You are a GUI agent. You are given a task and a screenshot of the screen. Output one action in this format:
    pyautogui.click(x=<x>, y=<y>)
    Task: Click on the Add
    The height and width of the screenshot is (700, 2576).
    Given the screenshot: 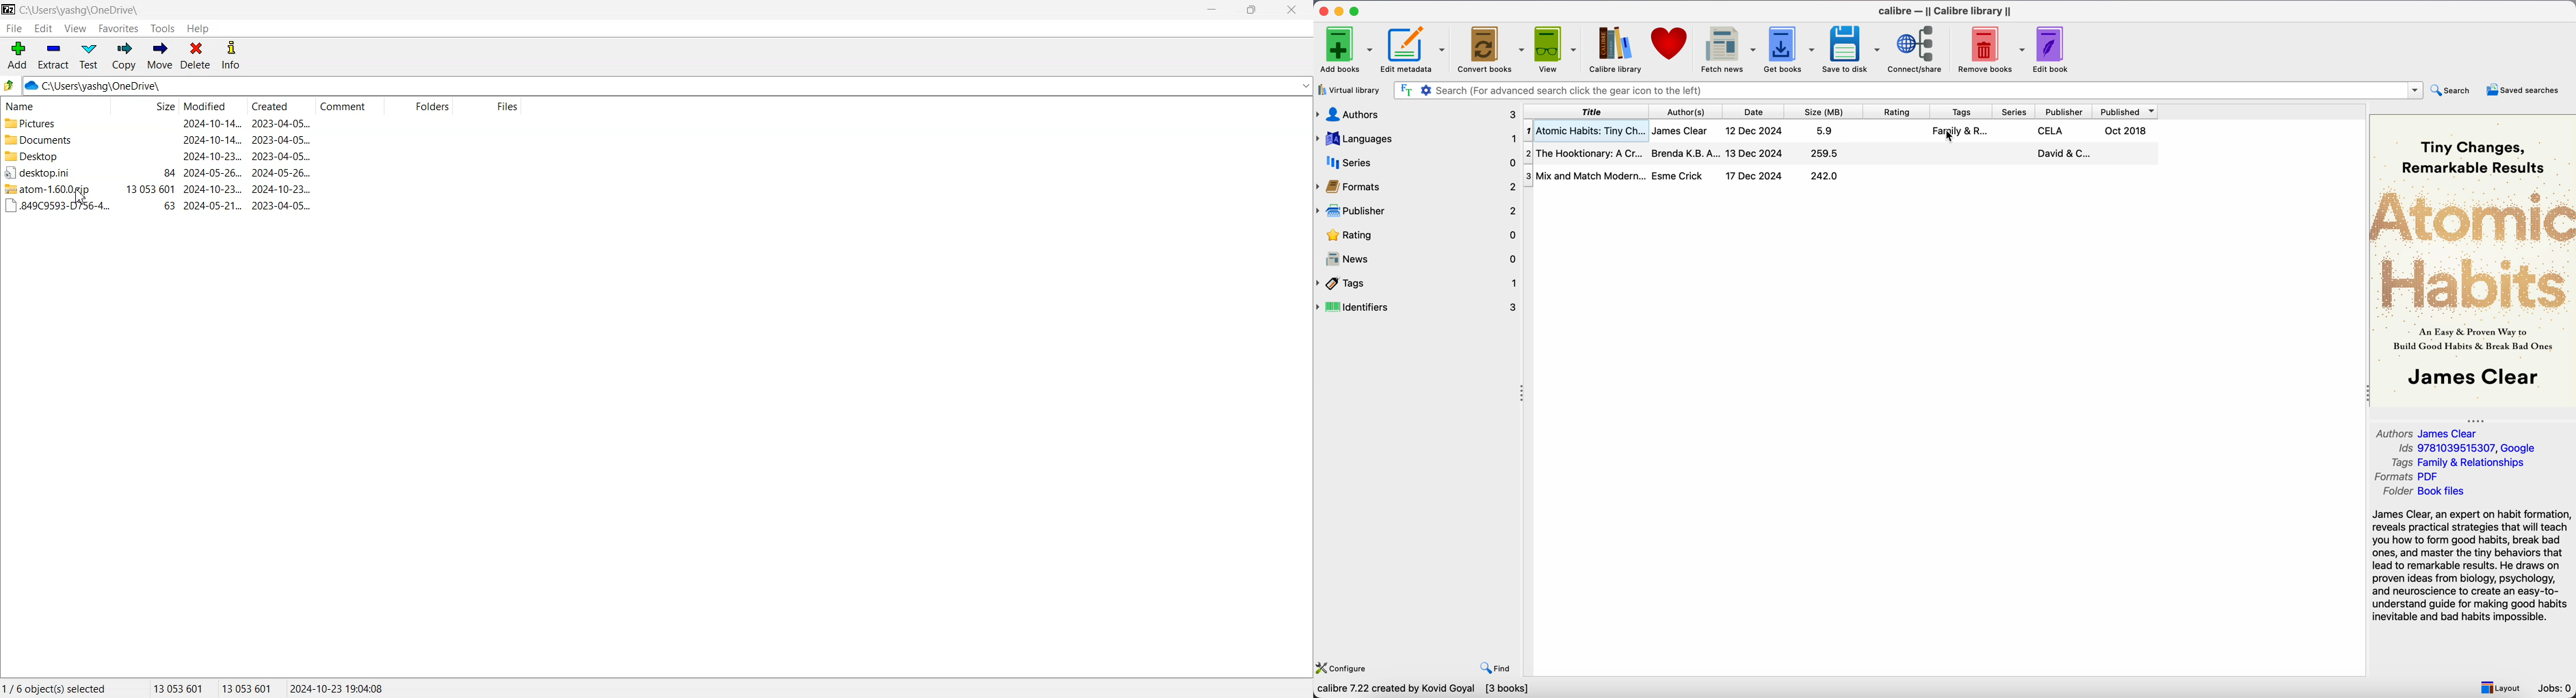 What is the action you would take?
    pyautogui.click(x=18, y=55)
    